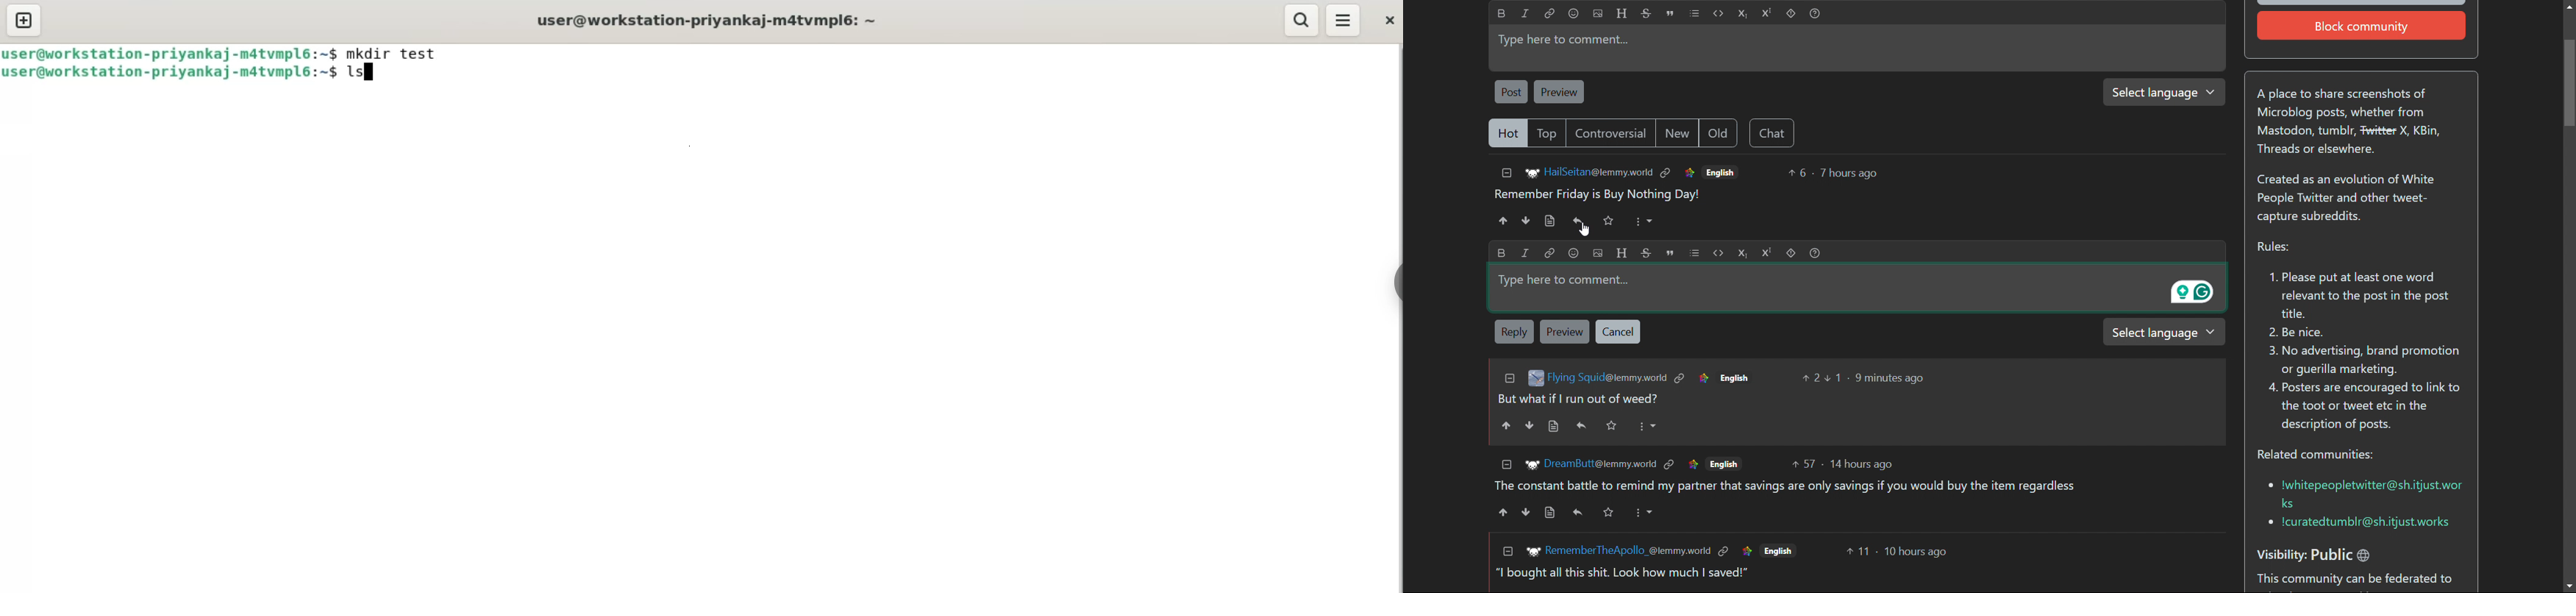 This screenshot has height=616, width=2576. What do you see at coordinates (1396, 284) in the screenshot?
I see `sidebar` at bounding box center [1396, 284].